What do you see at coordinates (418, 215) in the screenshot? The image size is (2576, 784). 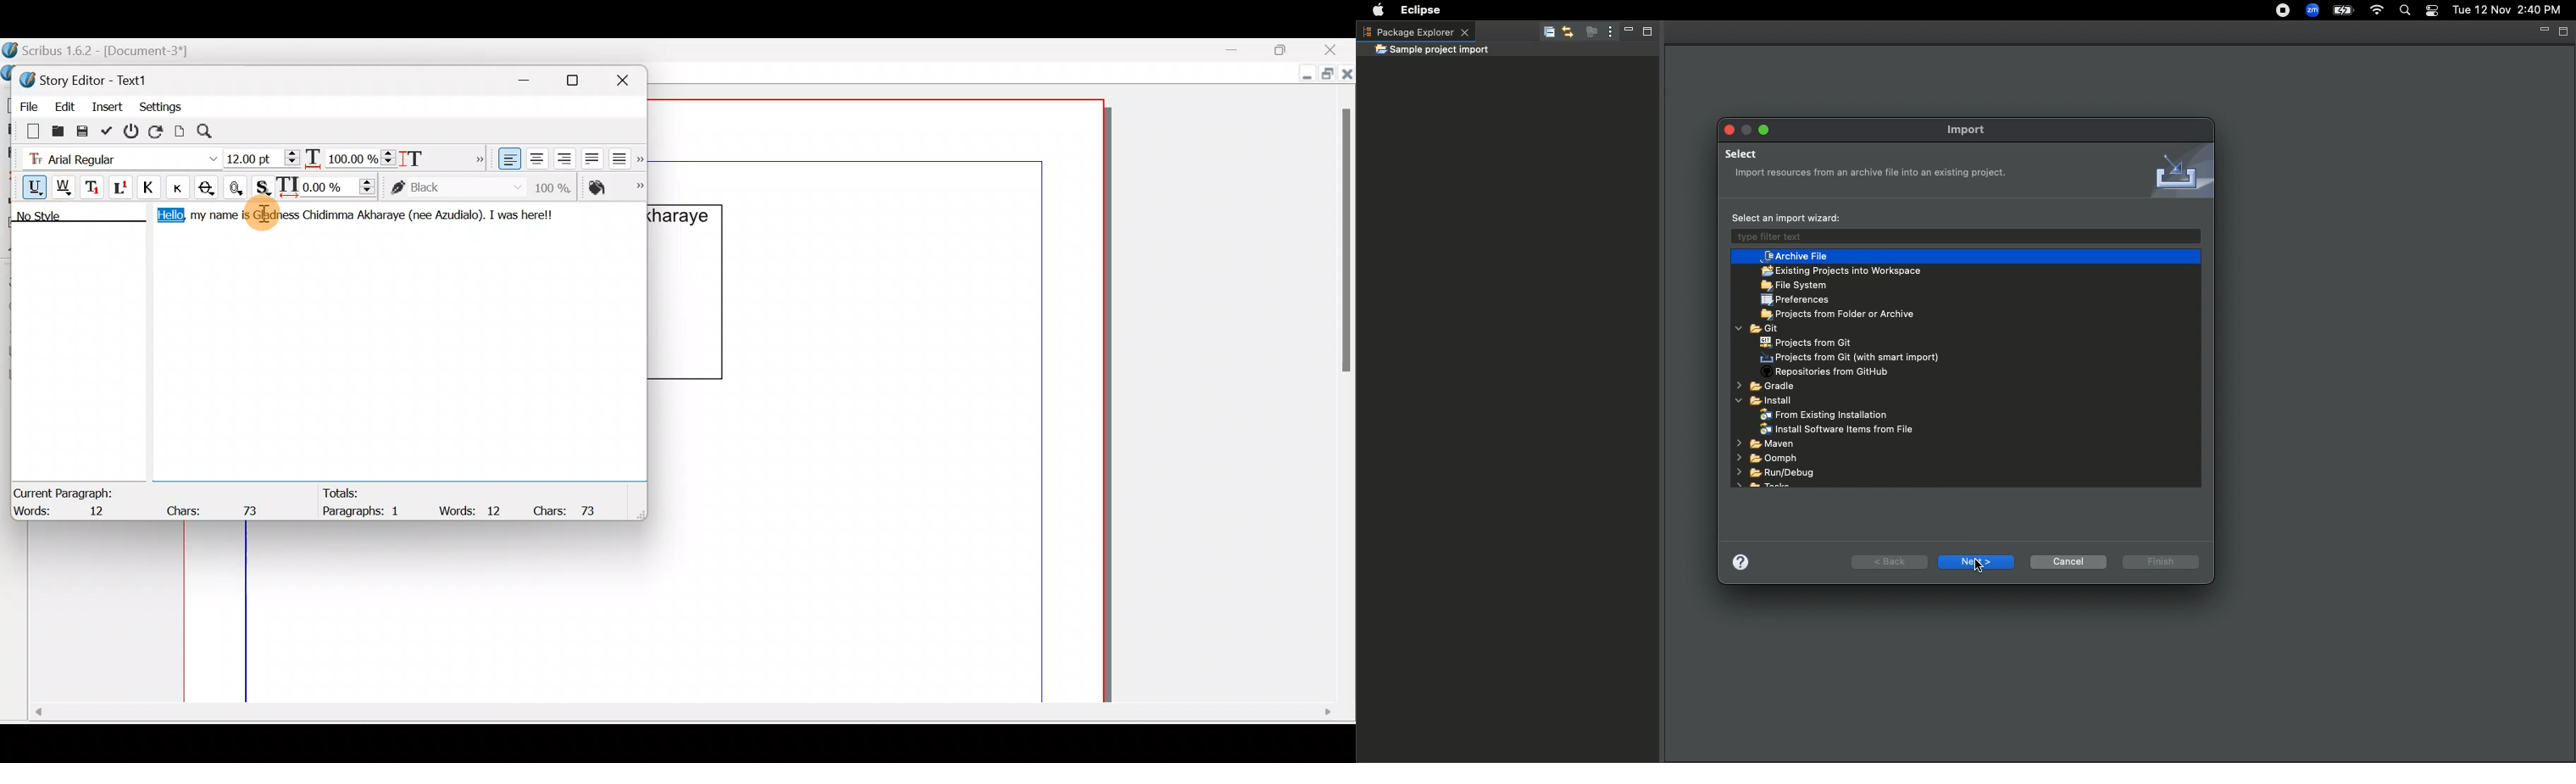 I see `(nee` at bounding box center [418, 215].